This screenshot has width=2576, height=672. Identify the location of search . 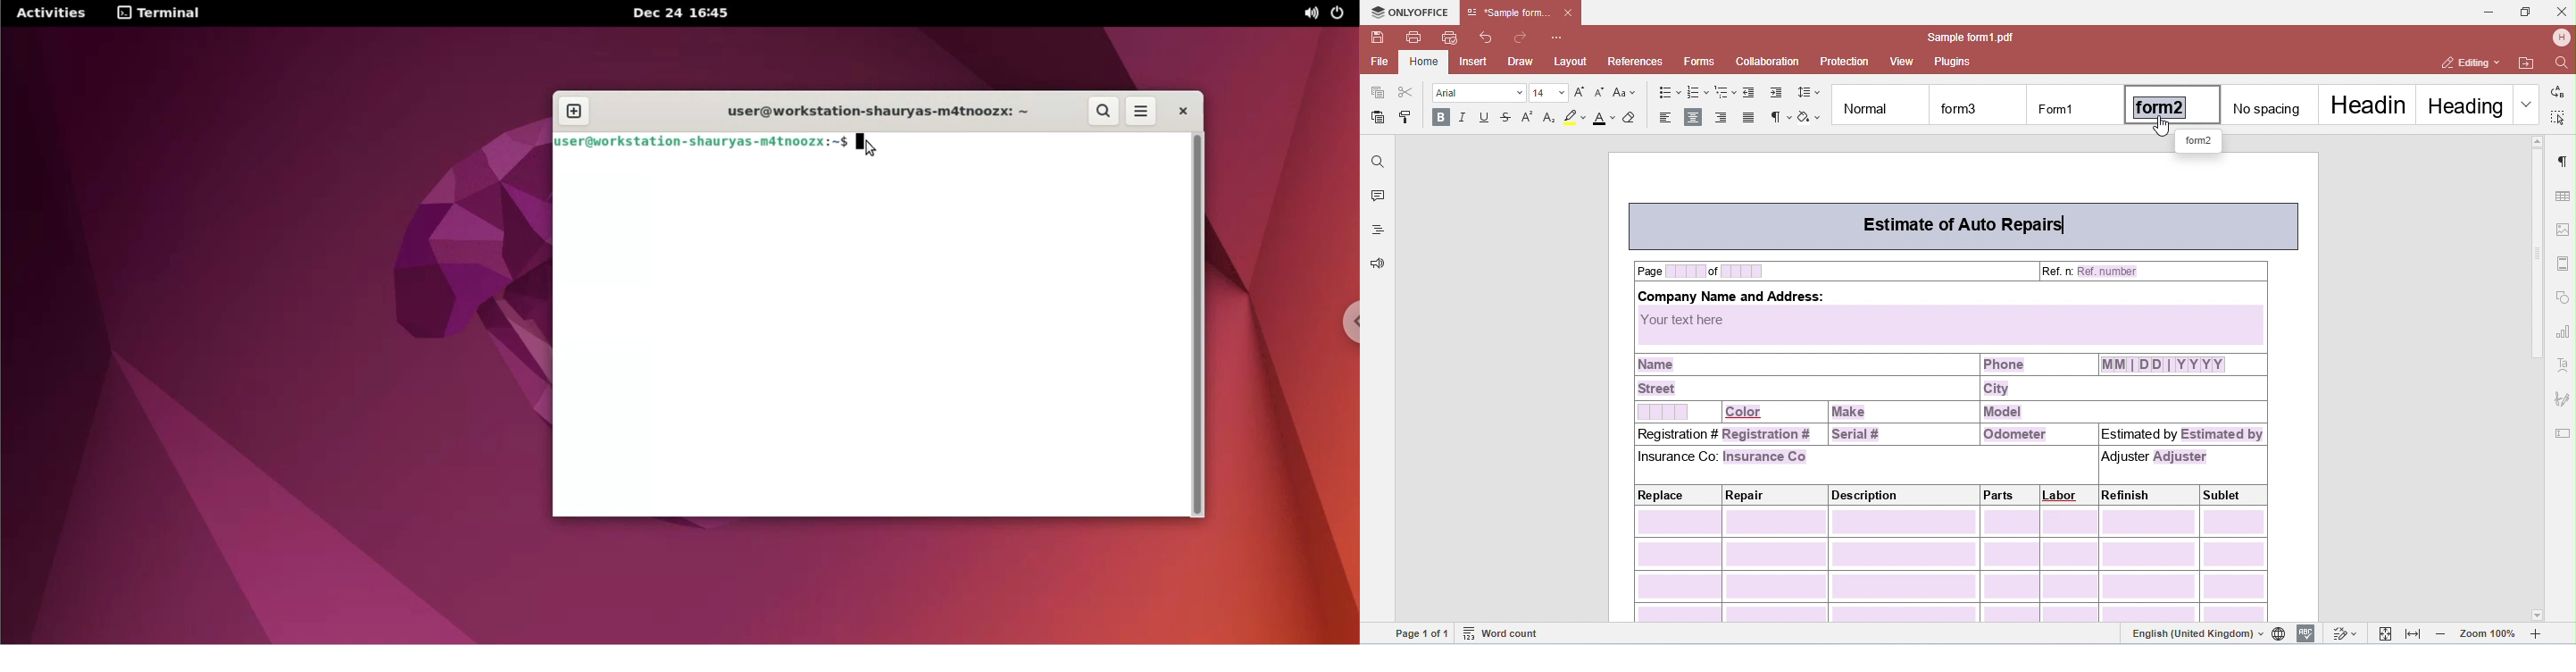
(1106, 111).